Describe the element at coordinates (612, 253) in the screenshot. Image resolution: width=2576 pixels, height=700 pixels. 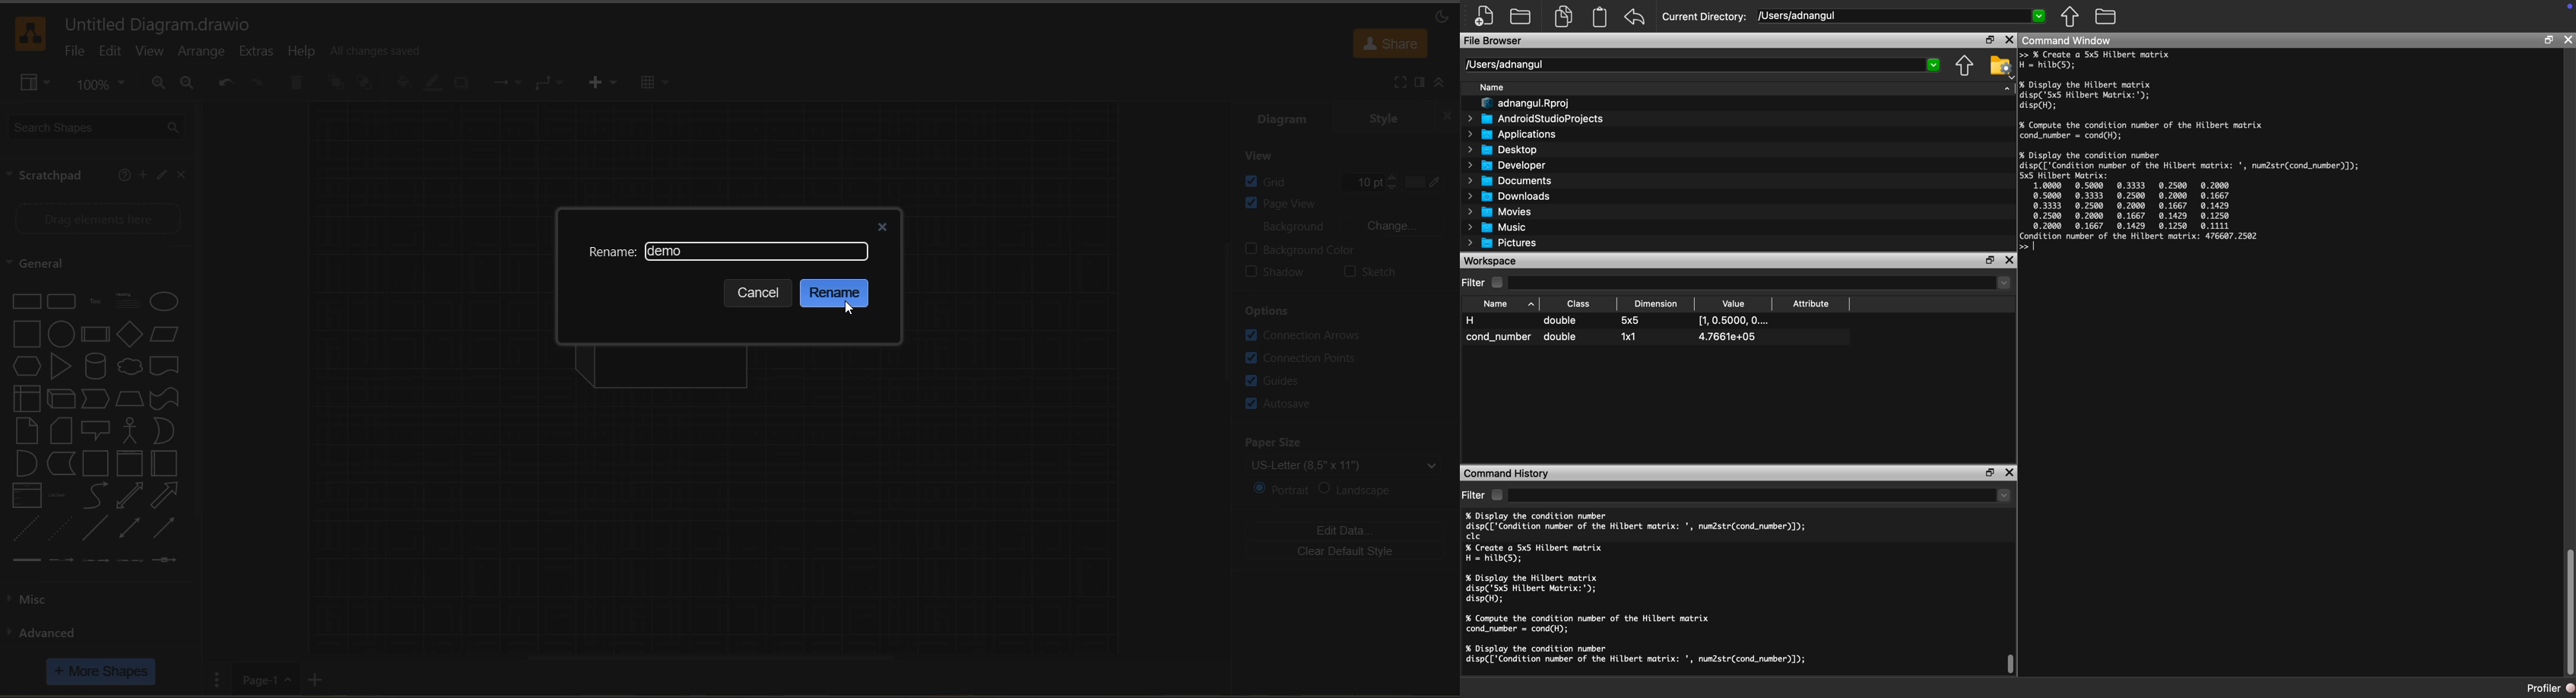
I see `rename` at that location.